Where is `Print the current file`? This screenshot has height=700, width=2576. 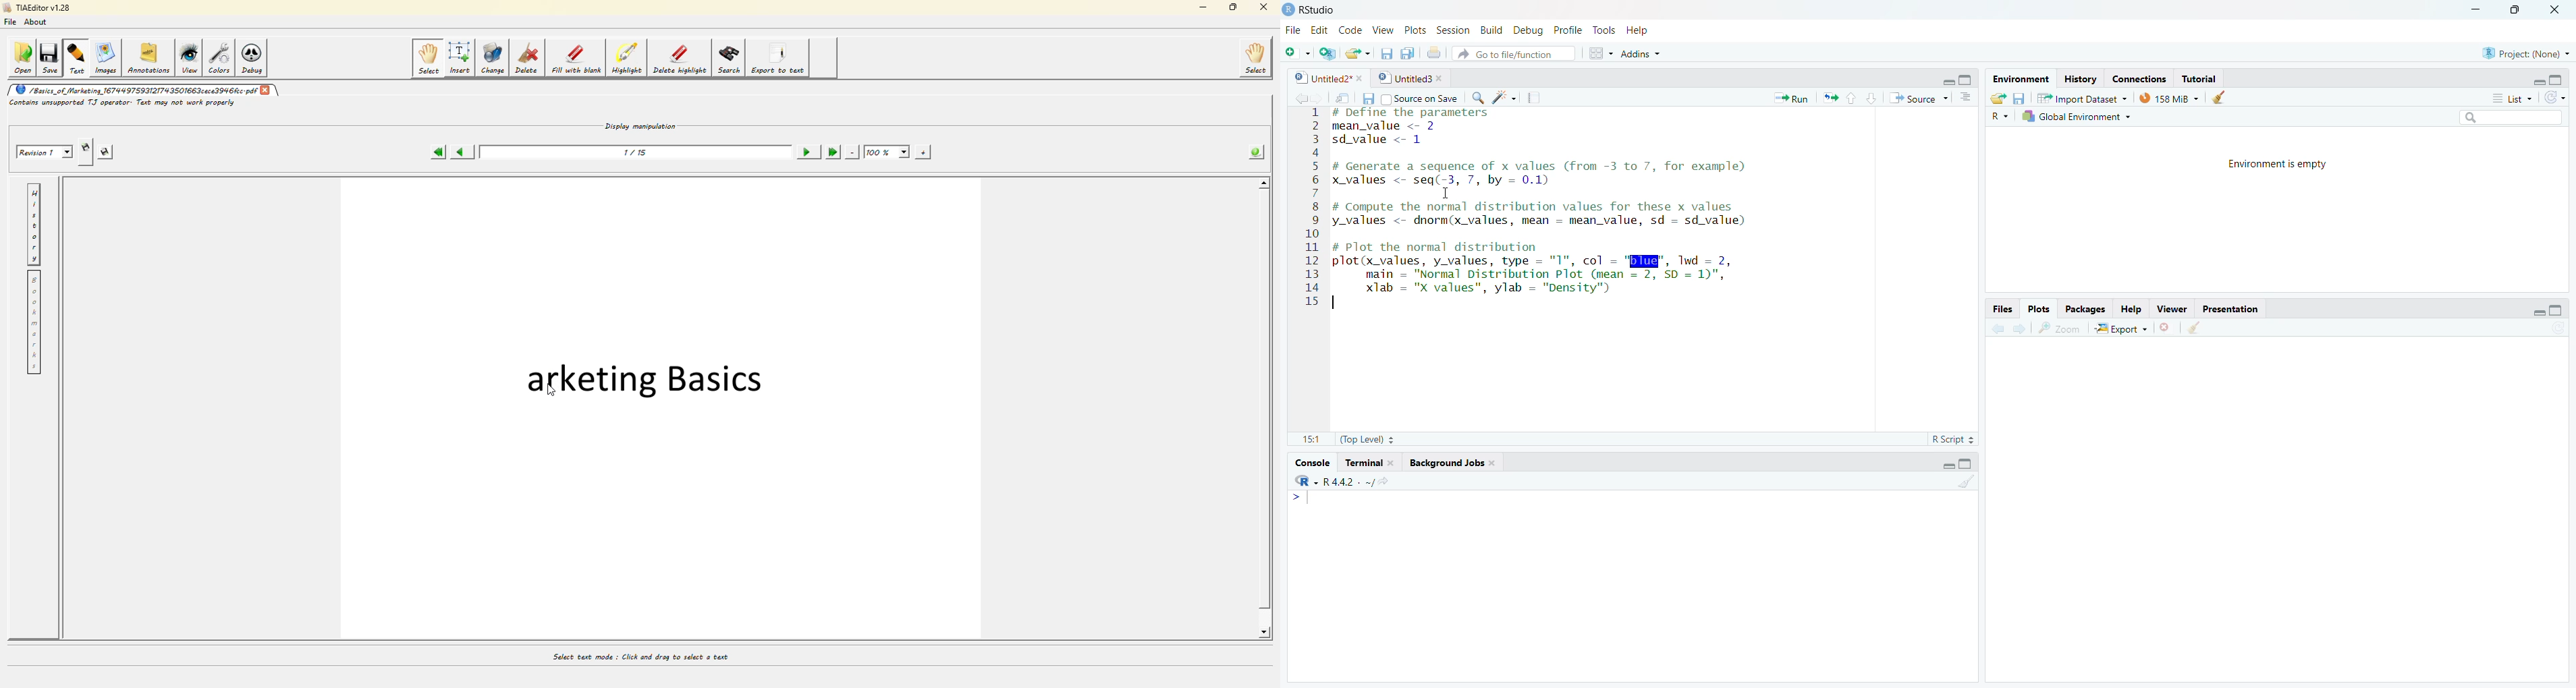 Print the current file is located at coordinates (1433, 50).